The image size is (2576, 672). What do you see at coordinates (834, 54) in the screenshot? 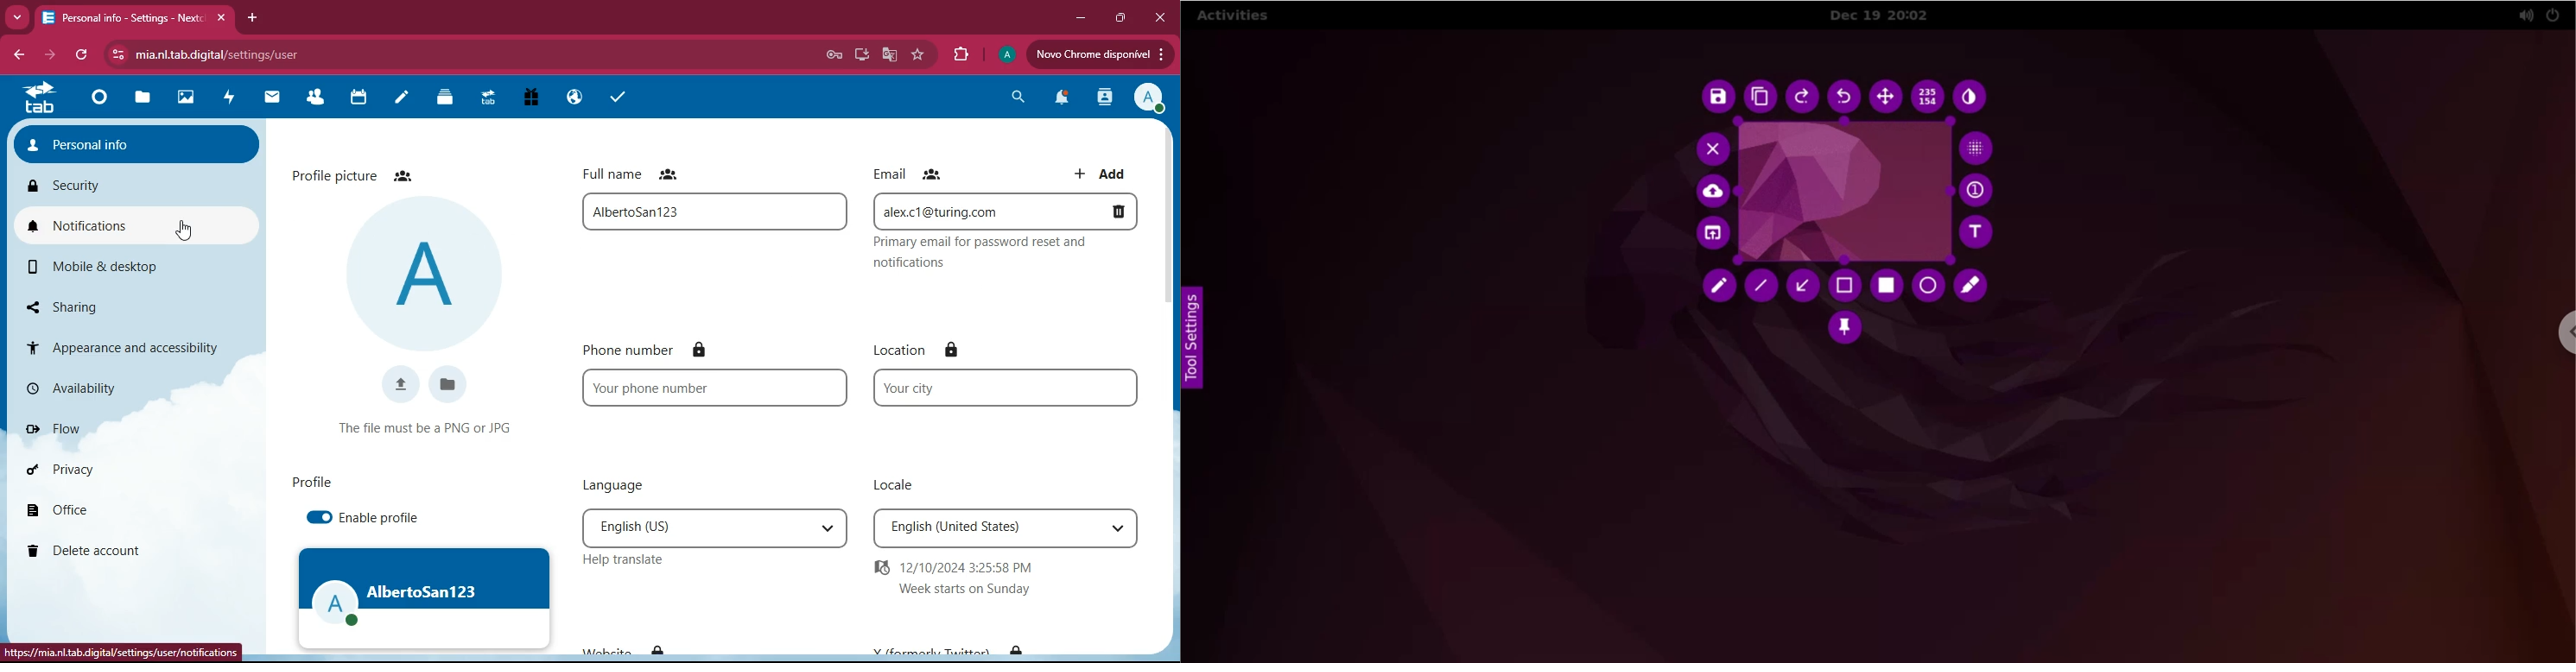
I see `Password` at bounding box center [834, 54].